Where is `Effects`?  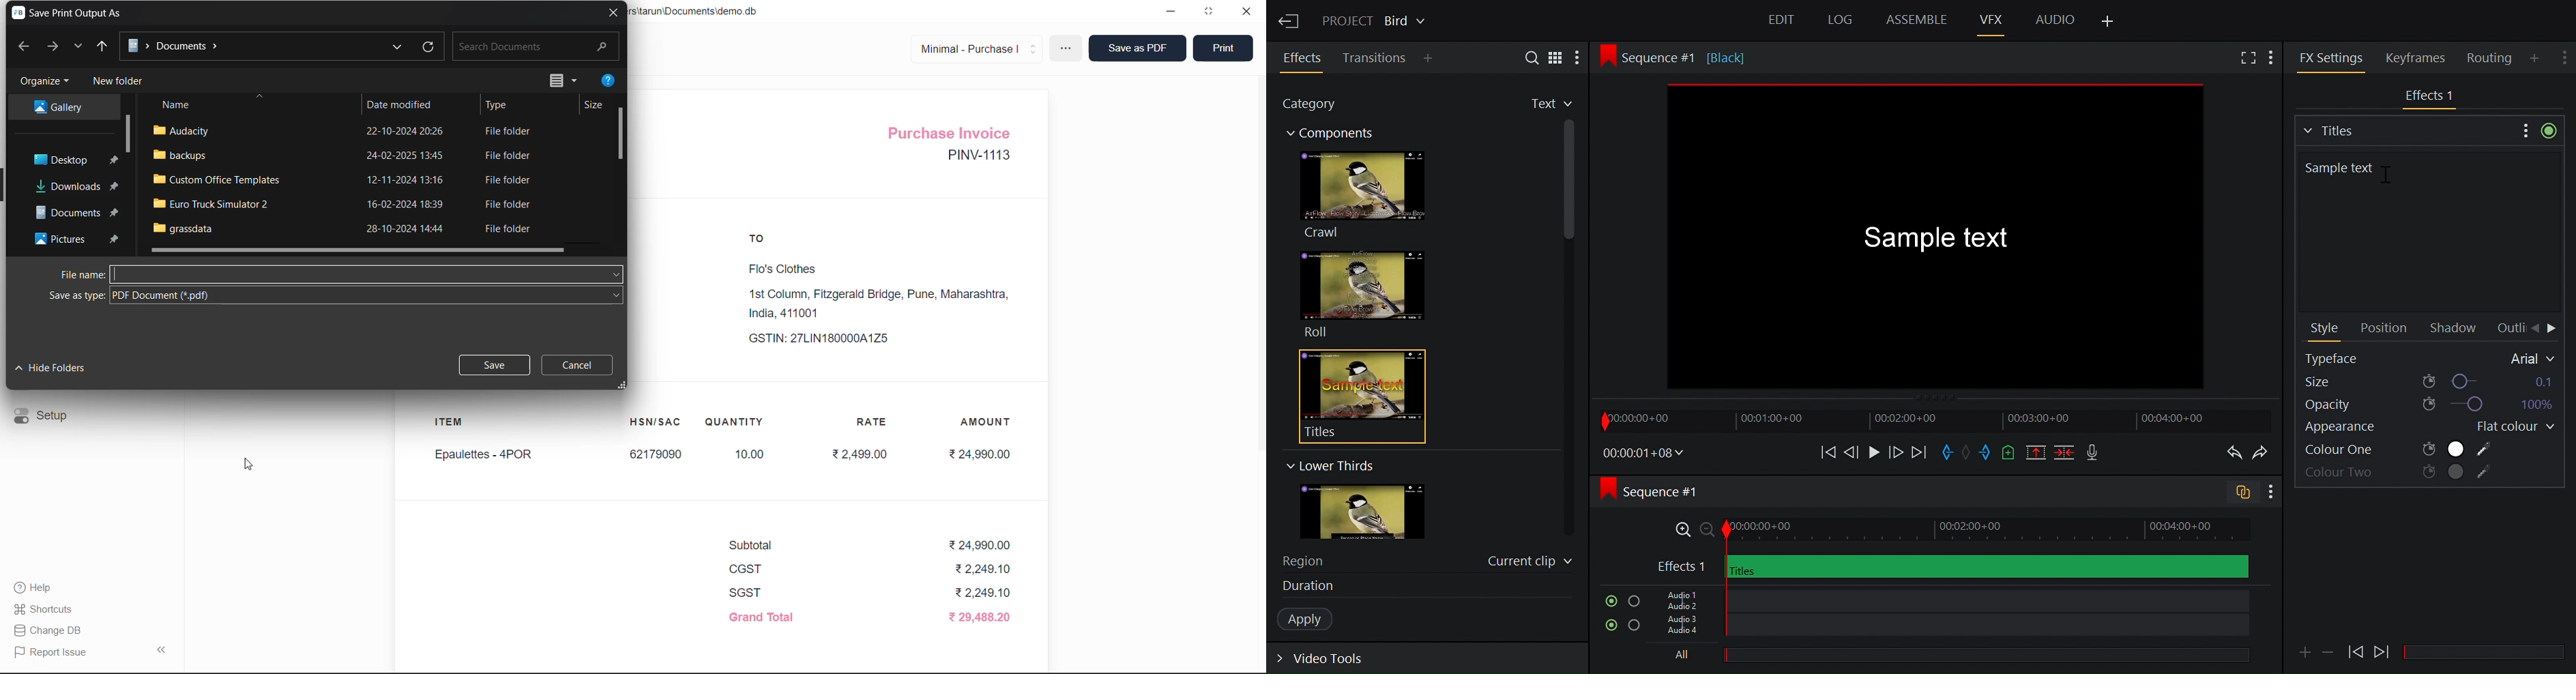 Effects is located at coordinates (1304, 58).